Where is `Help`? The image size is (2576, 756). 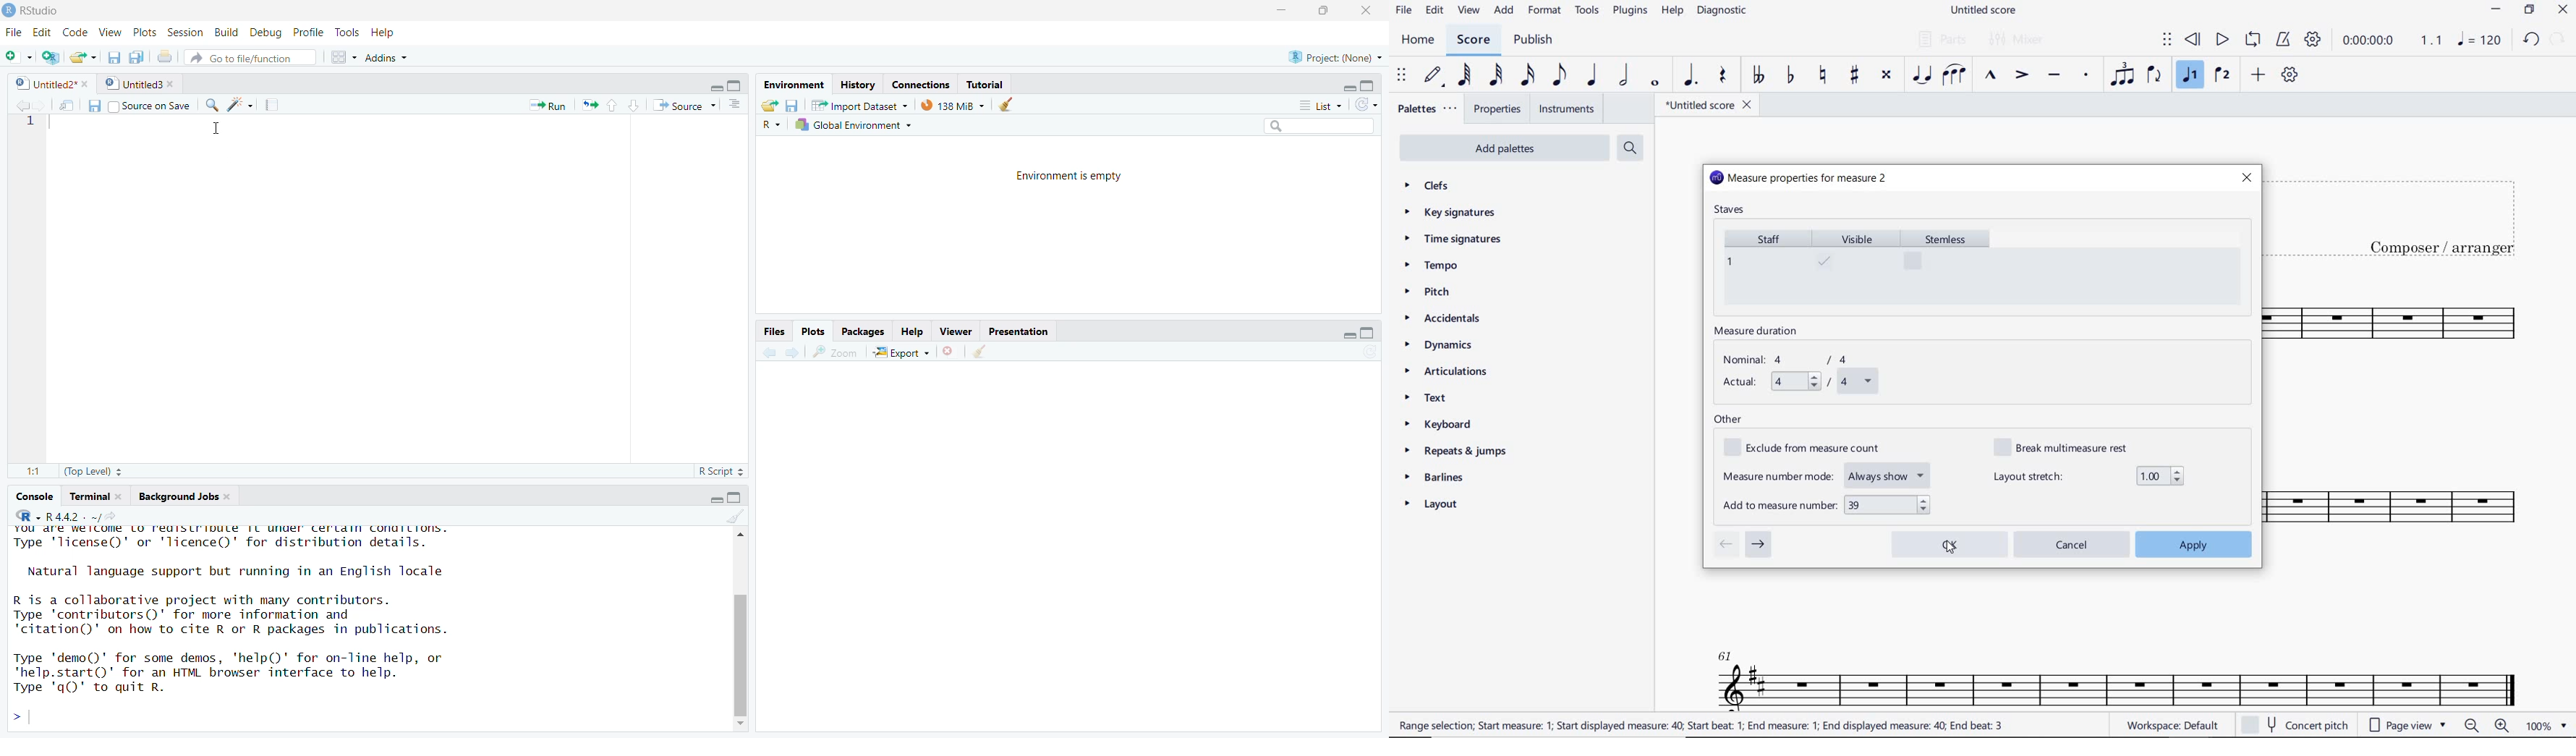 Help is located at coordinates (906, 331).